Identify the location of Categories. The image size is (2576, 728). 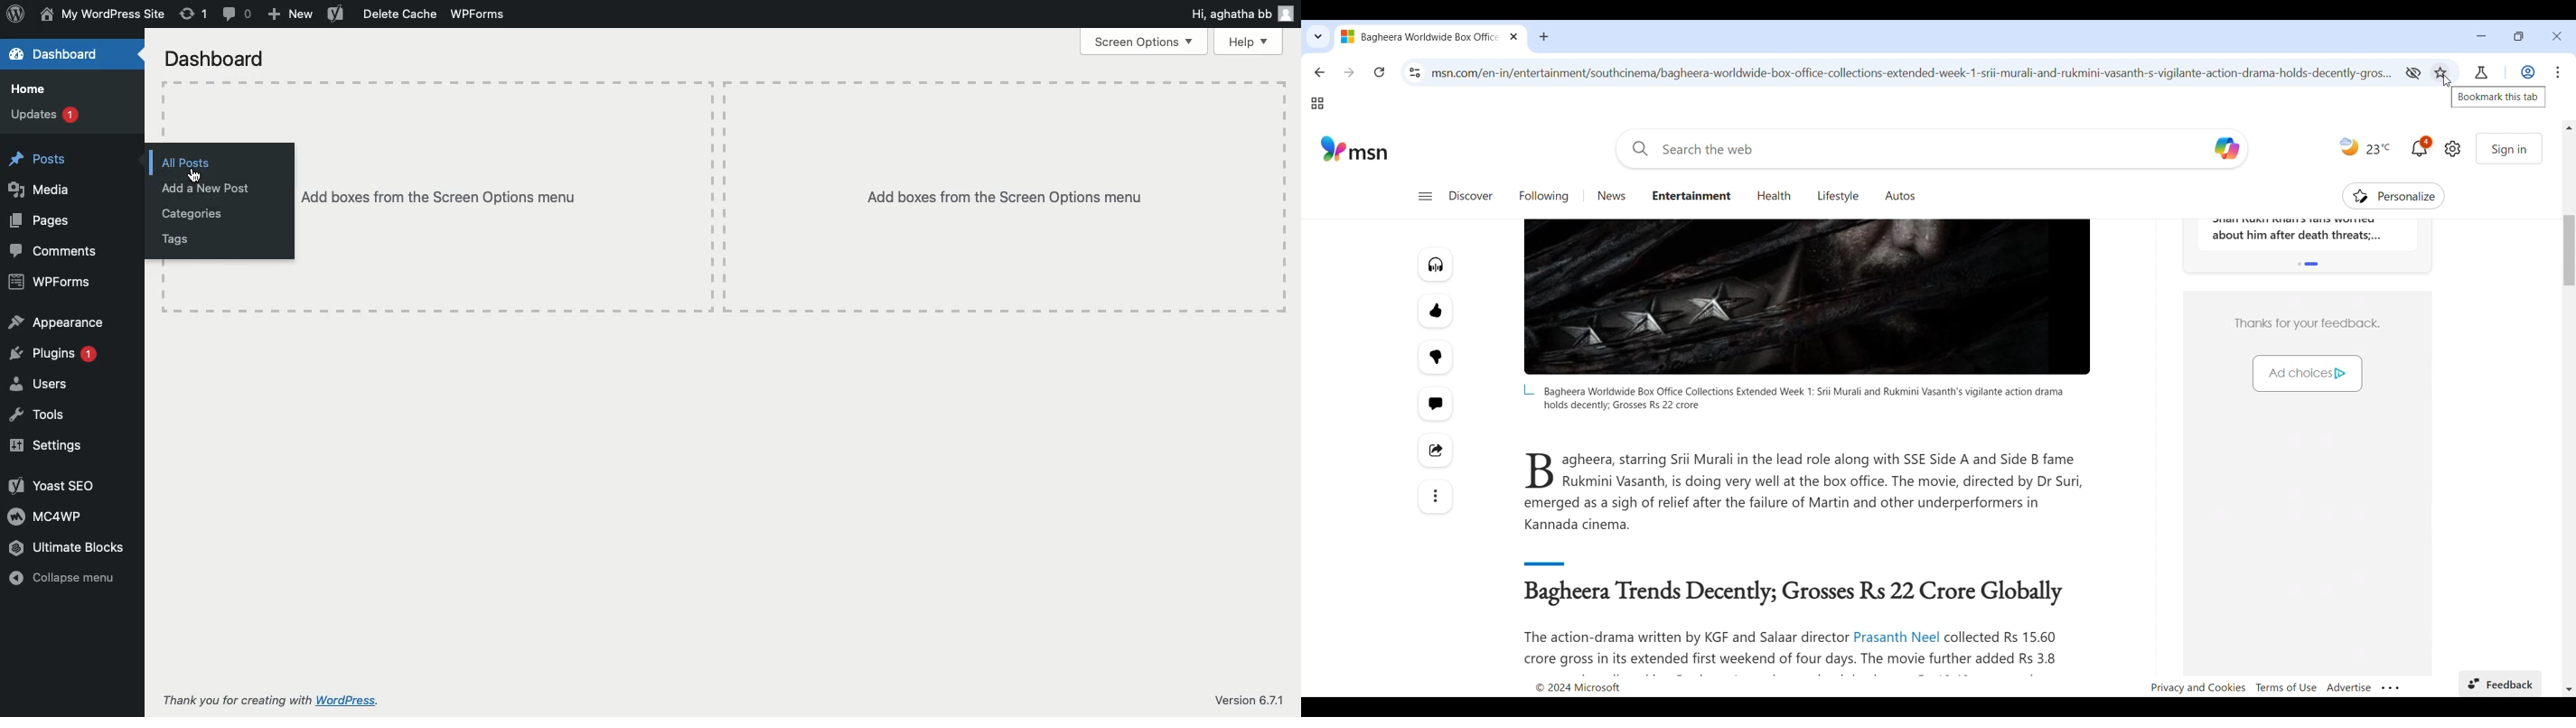
(194, 215).